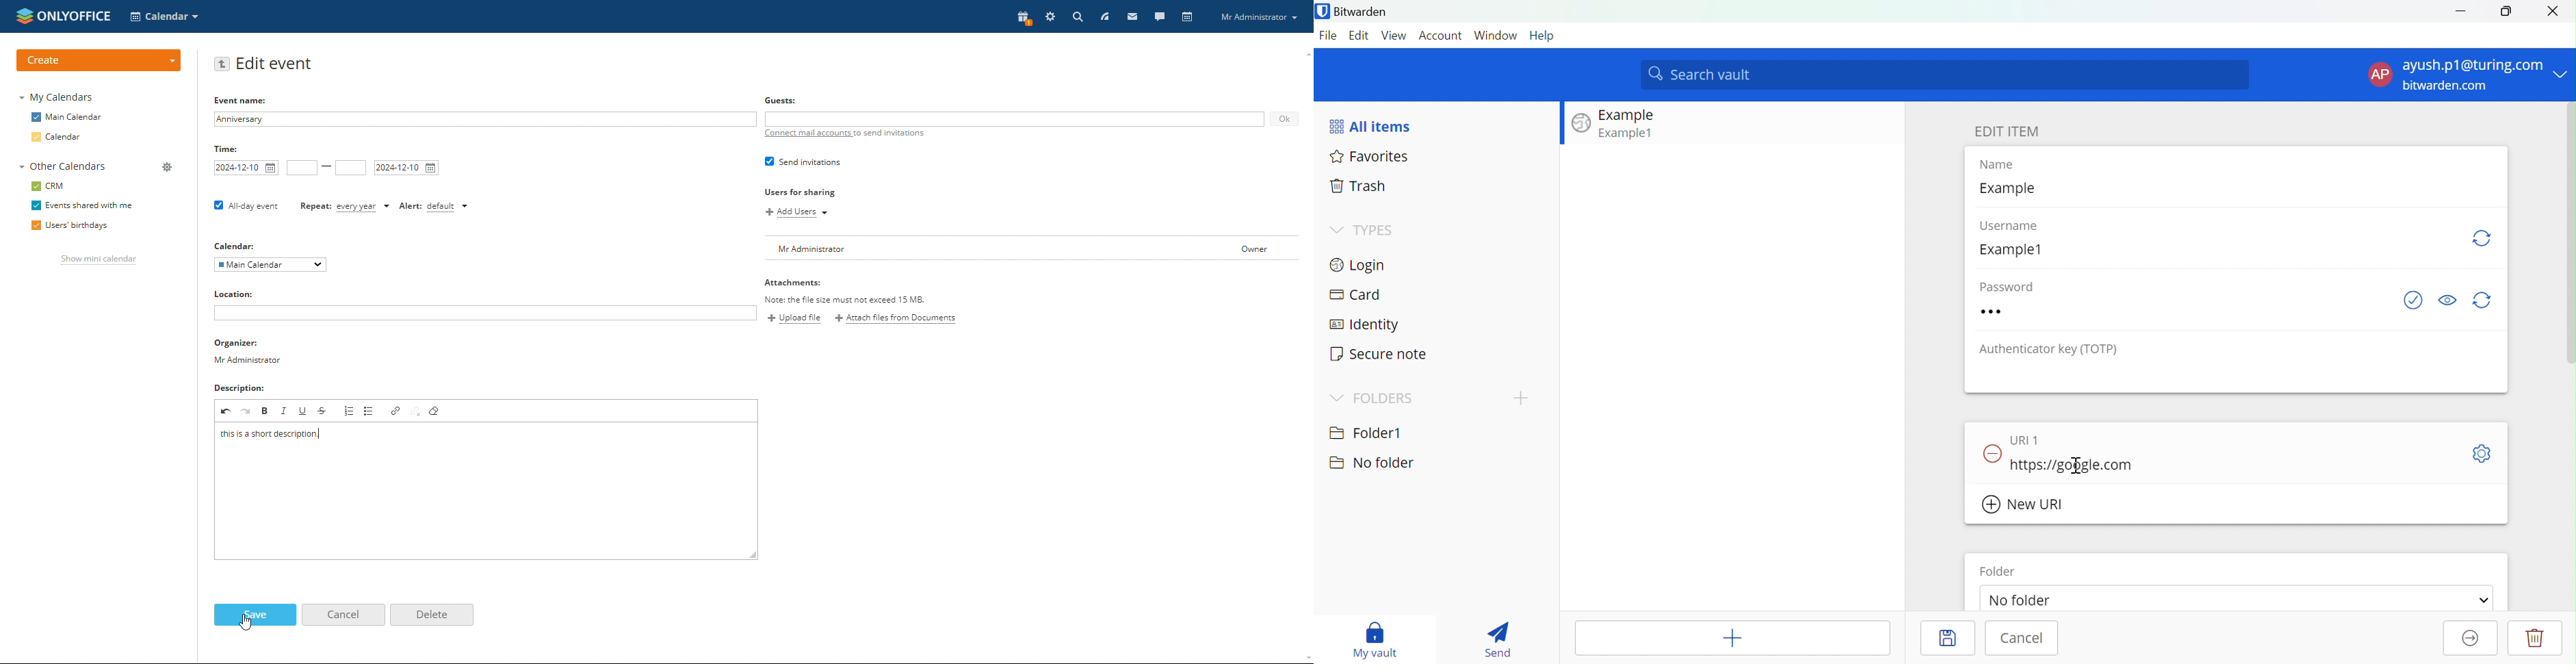  What do you see at coordinates (2536, 638) in the screenshot?
I see `Delete` at bounding box center [2536, 638].